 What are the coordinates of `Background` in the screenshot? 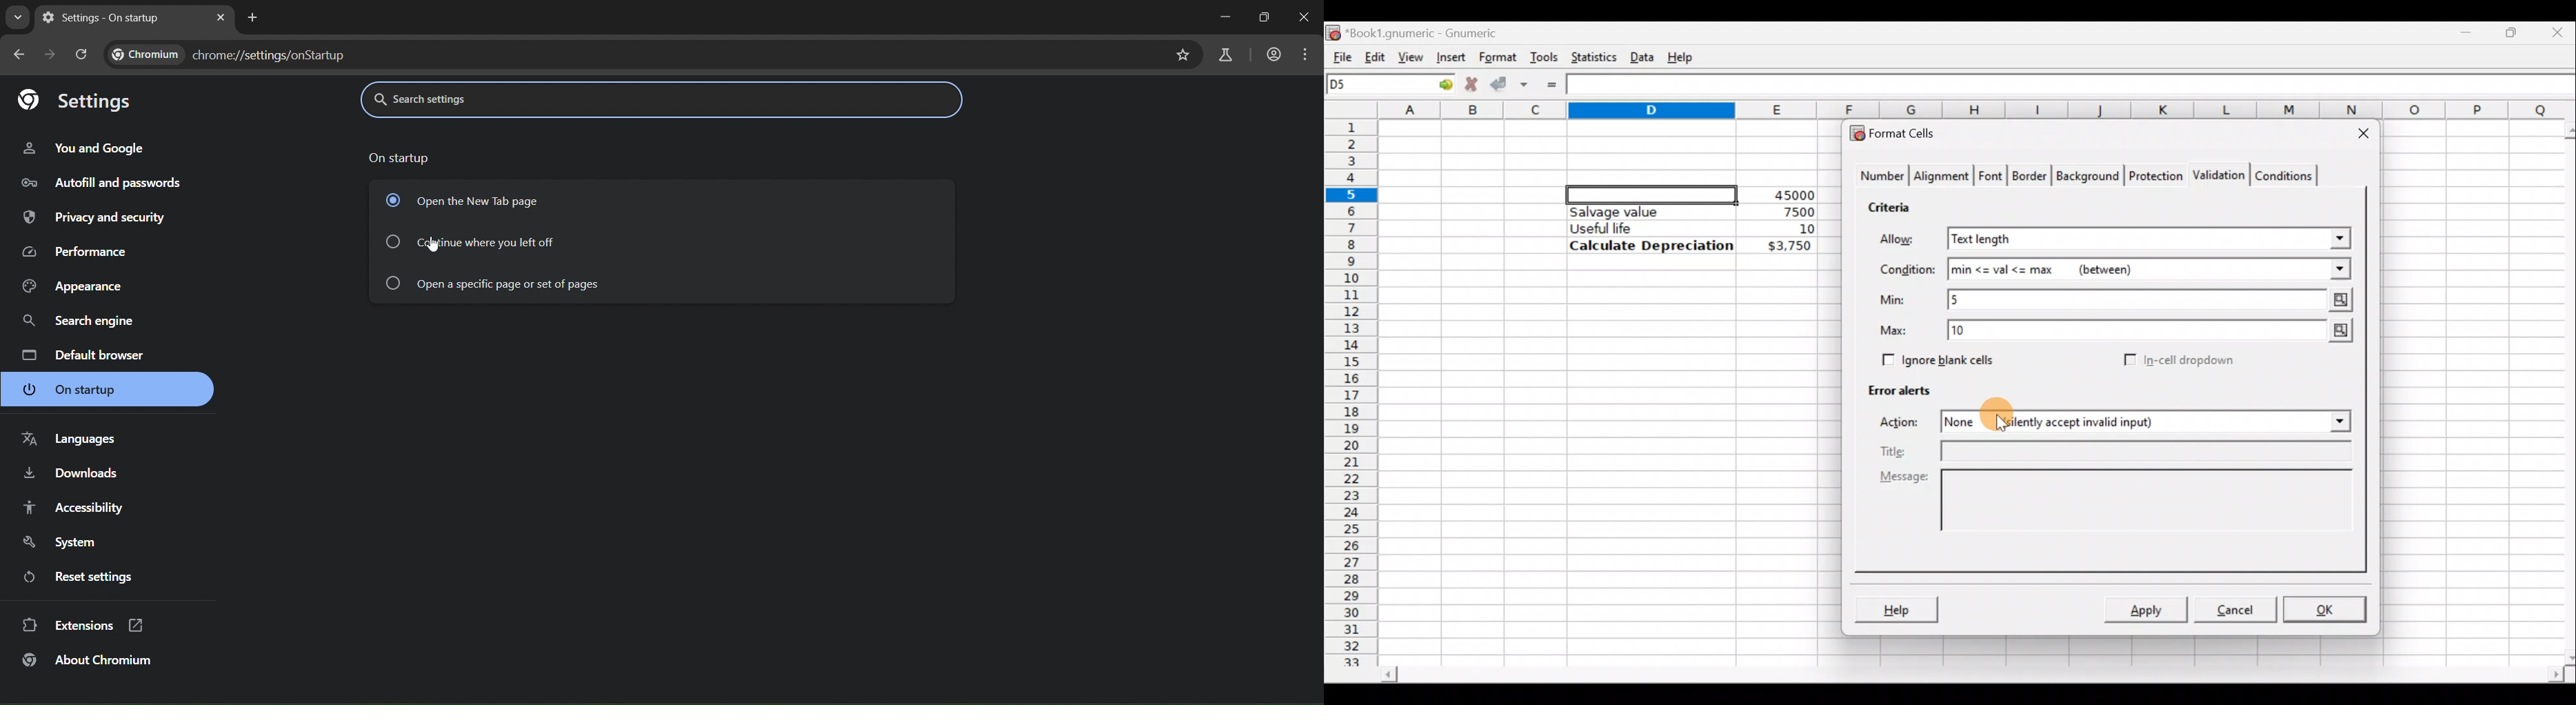 It's located at (2087, 175).